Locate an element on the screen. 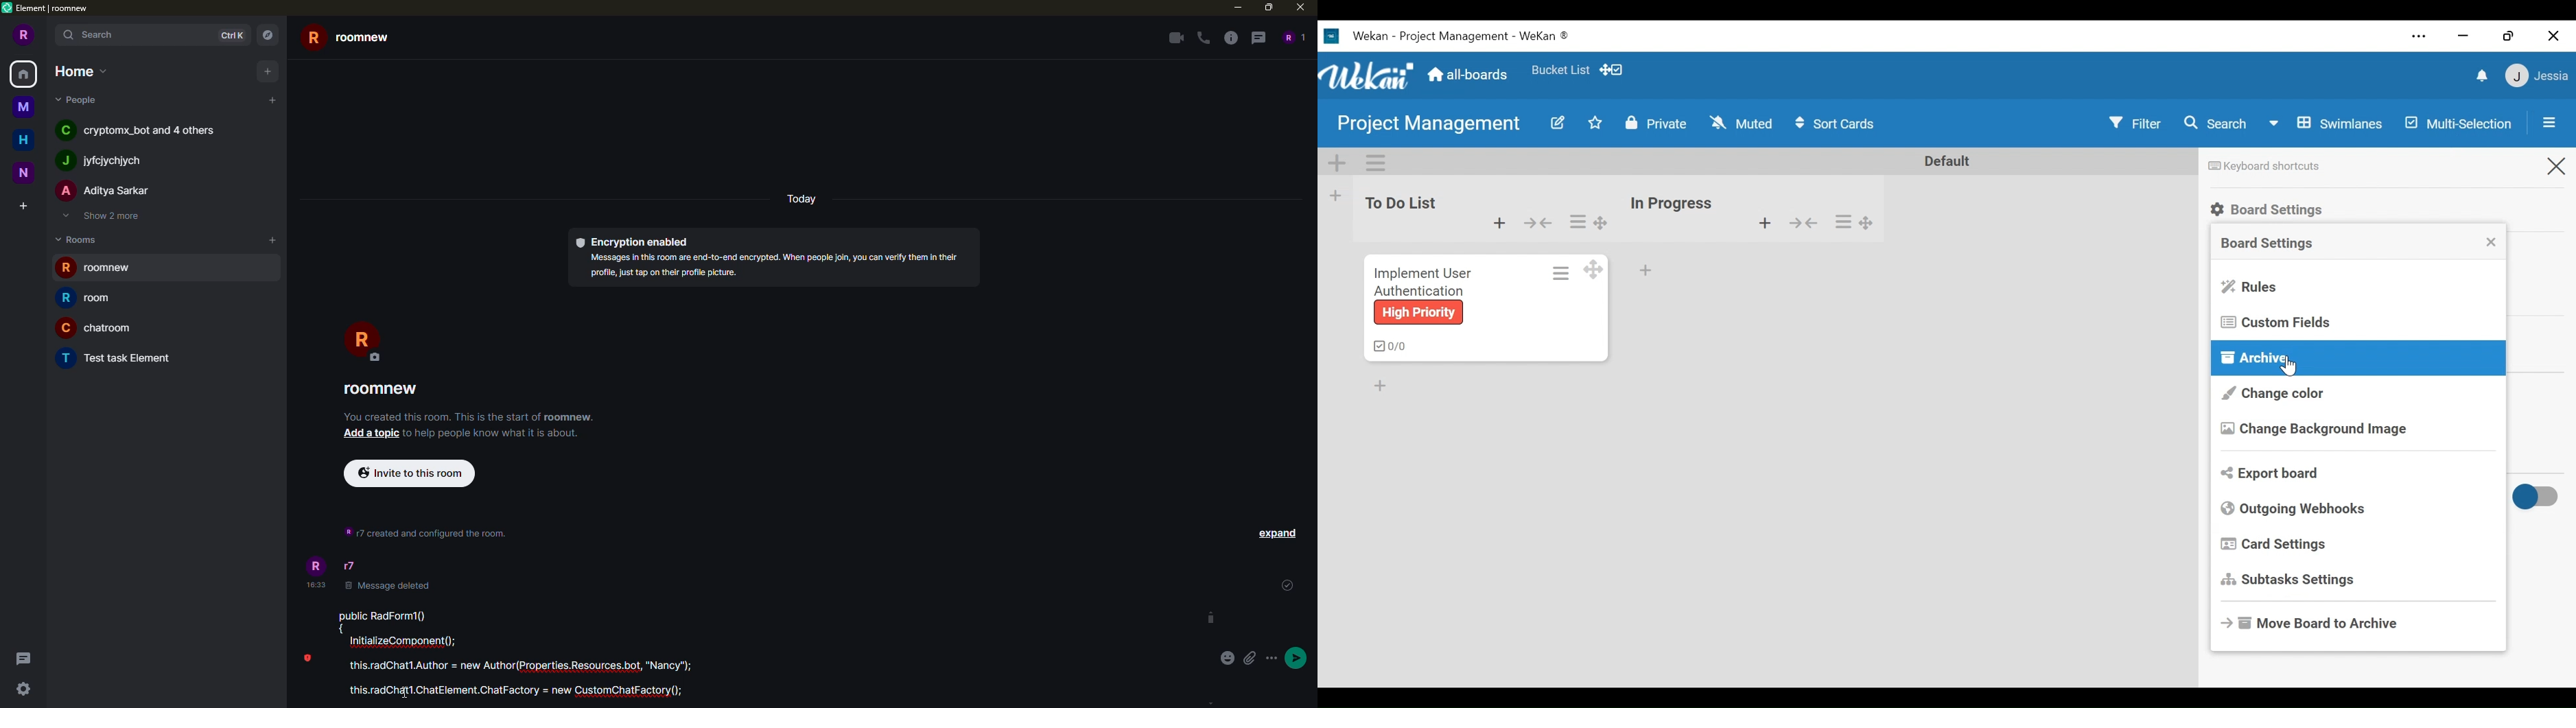  send is located at coordinates (1296, 657).